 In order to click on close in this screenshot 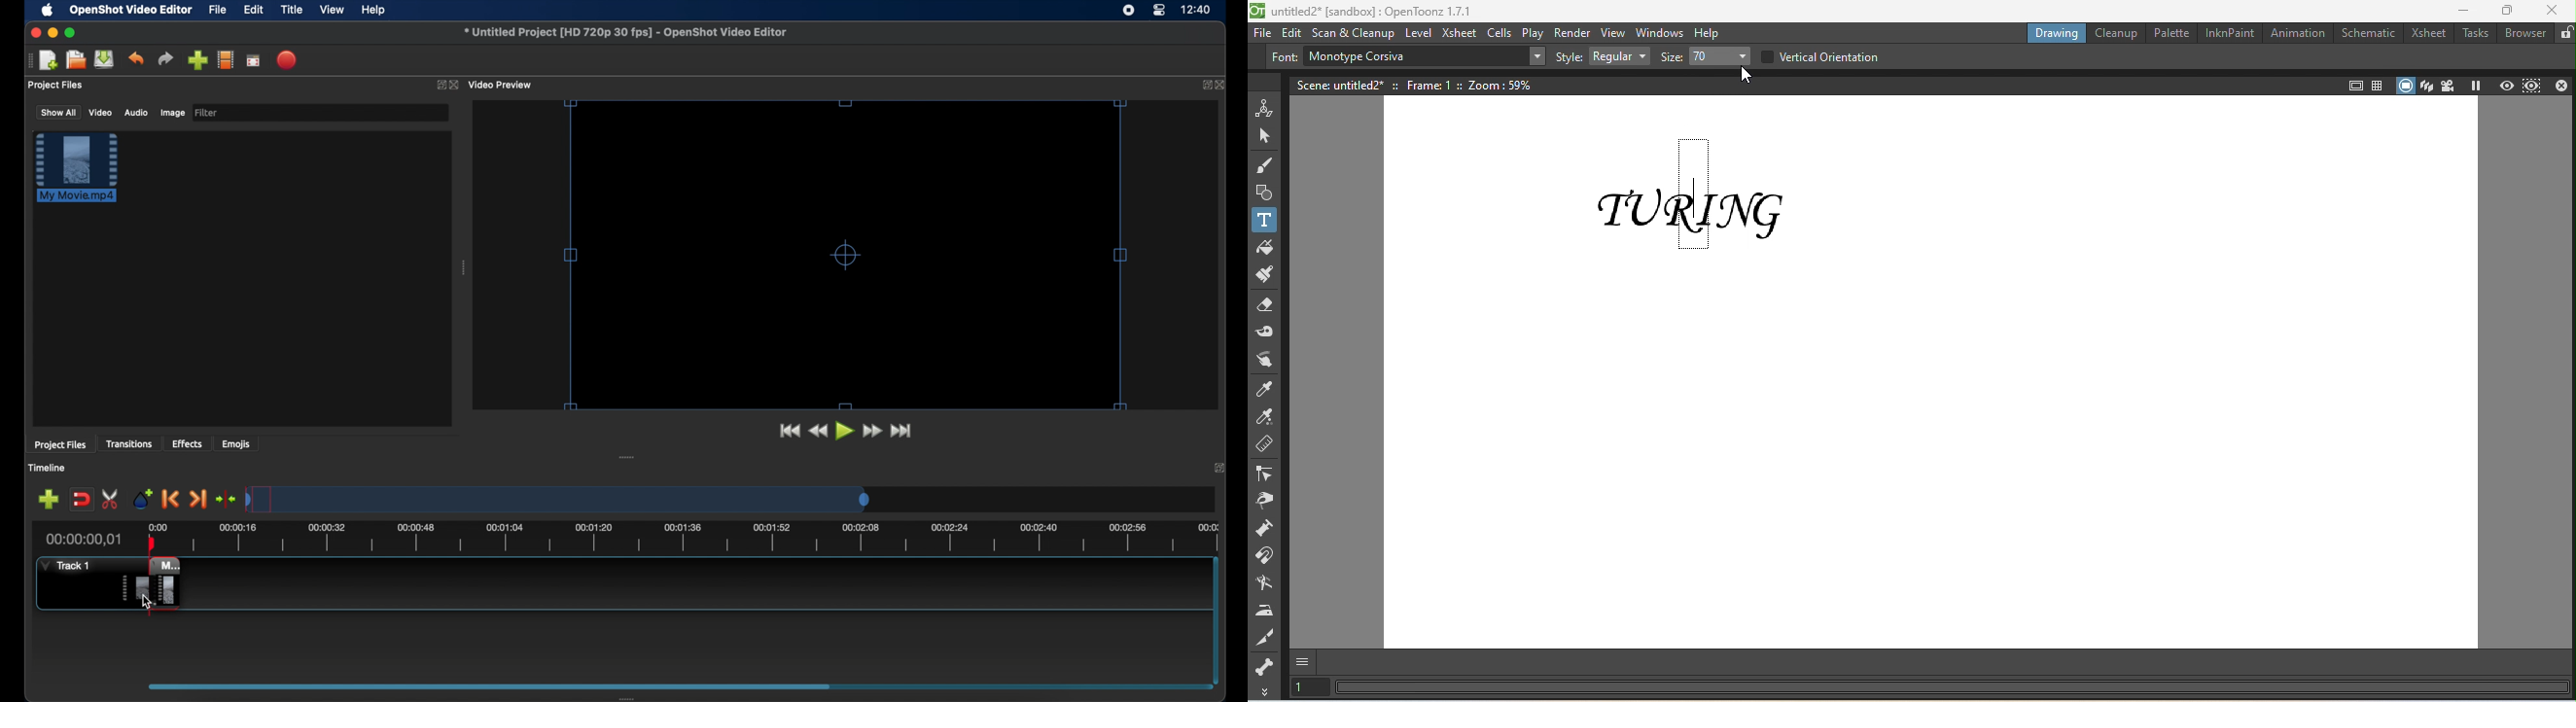, I will do `click(1223, 86)`.